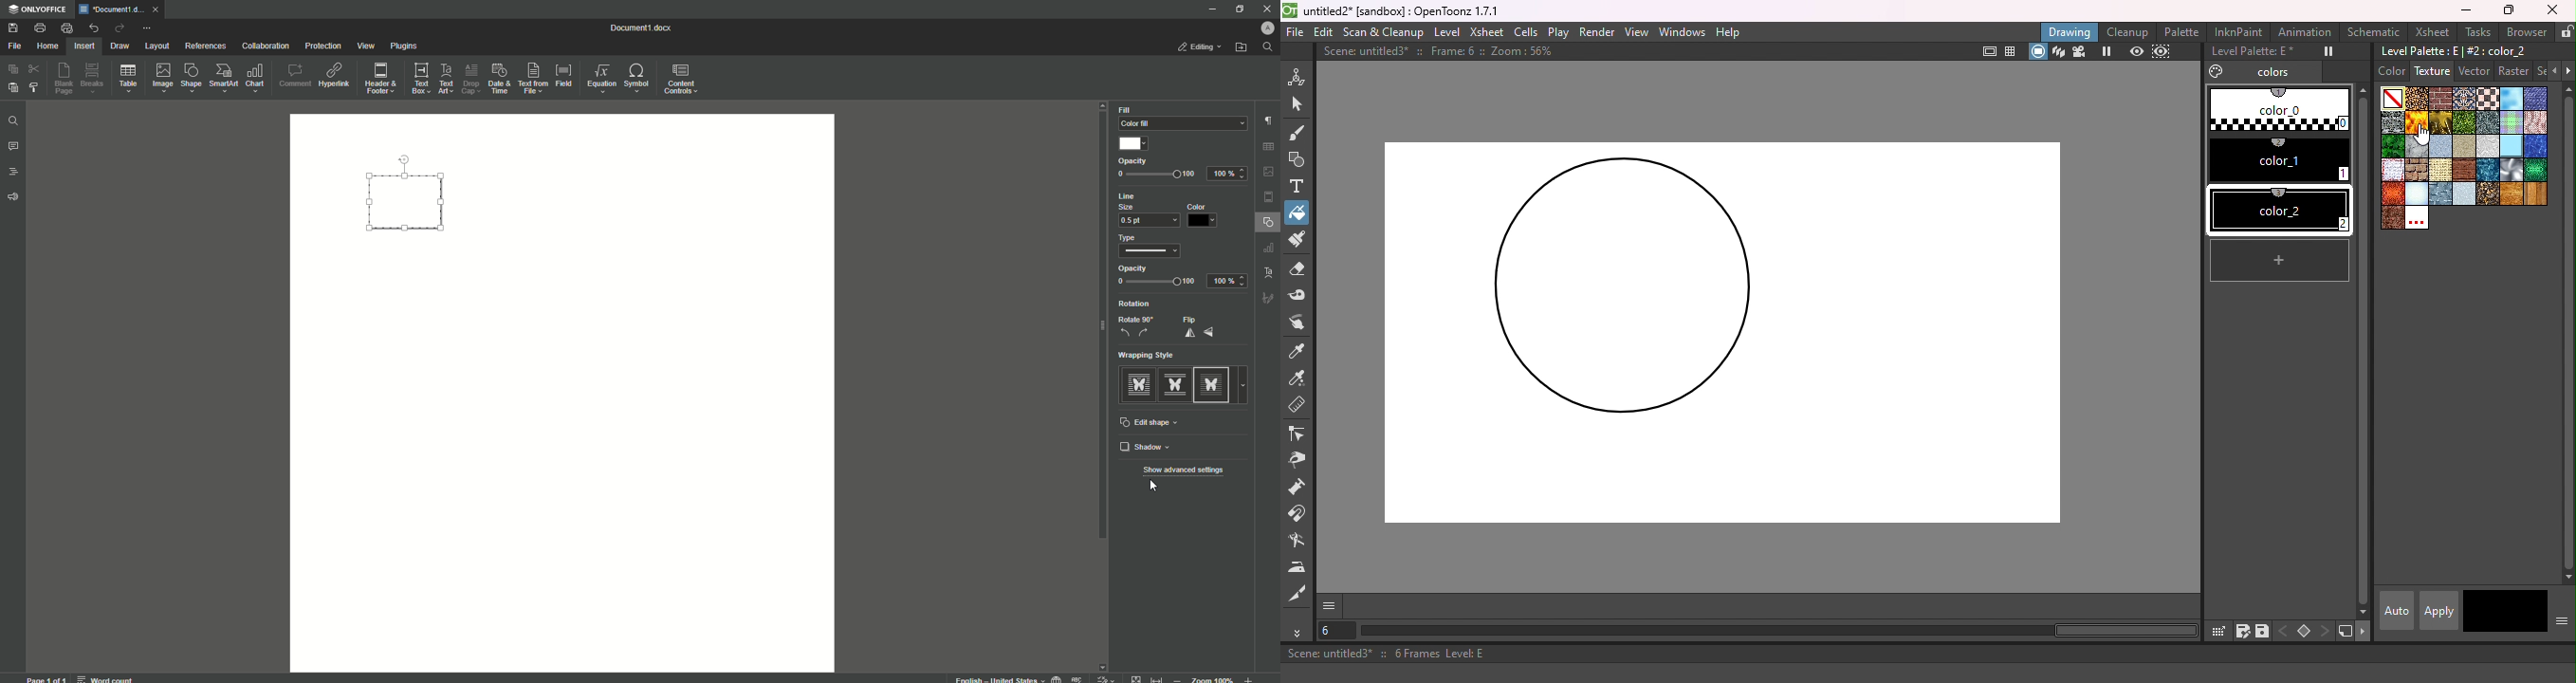 The width and height of the screenshot is (2576, 700). What do you see at coordinates (1246, 385) in the screenshot?
I see `more` at bounding box center [1246, 385].